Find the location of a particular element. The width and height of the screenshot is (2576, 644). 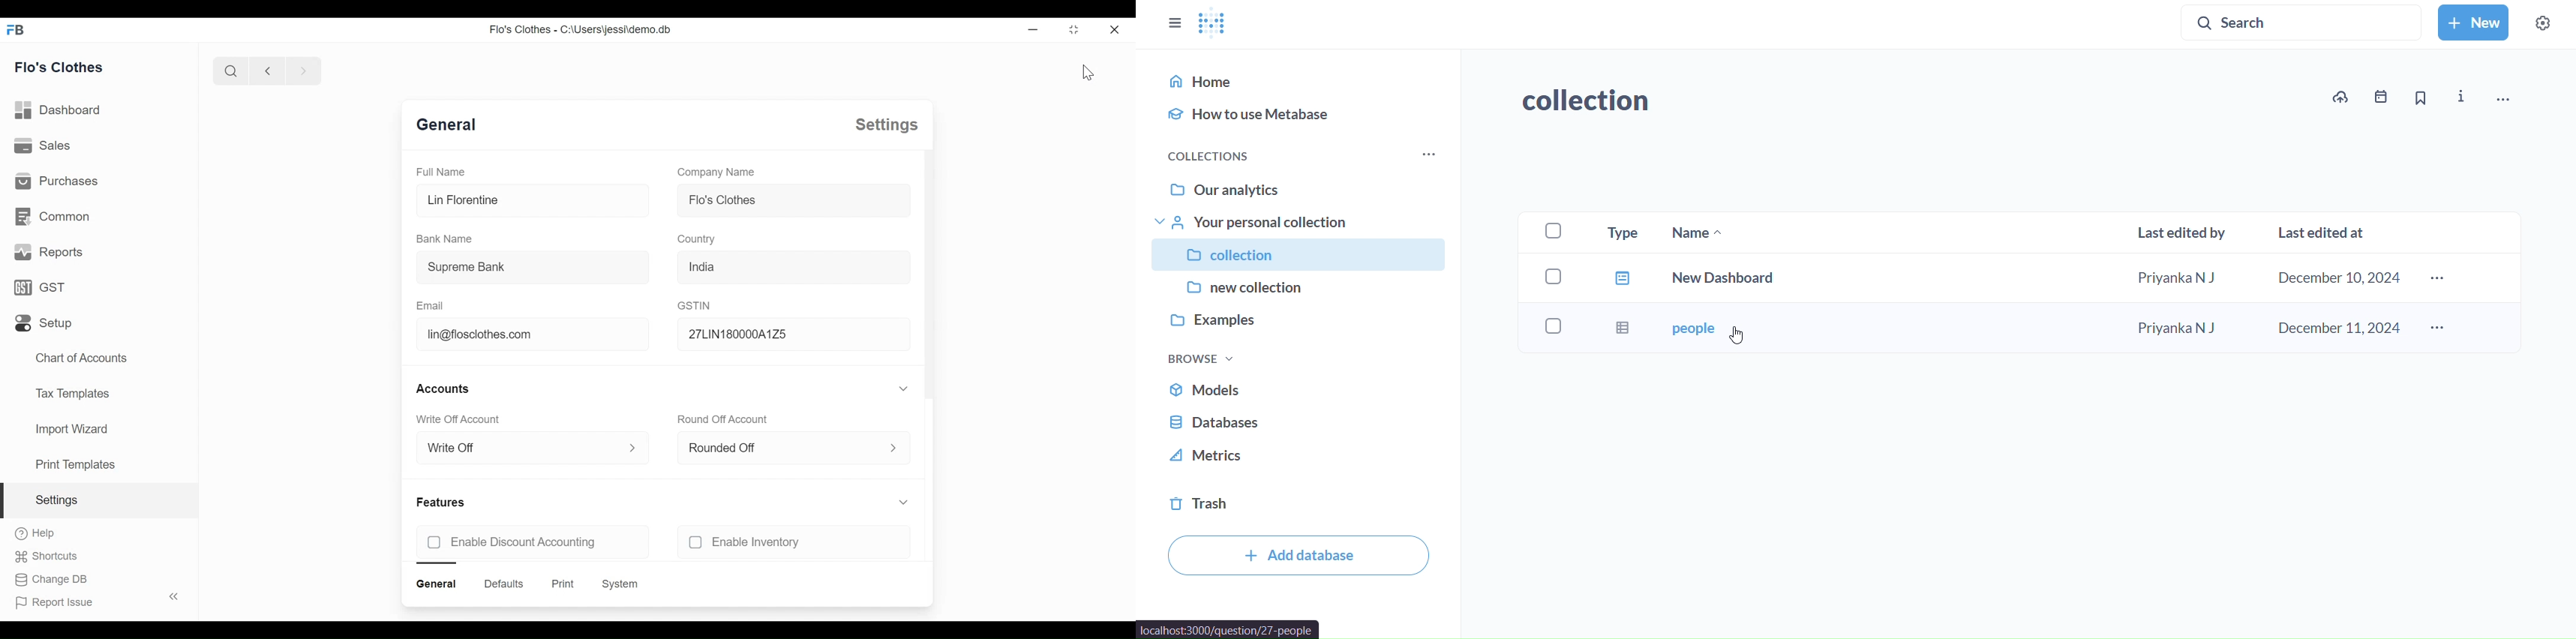

our analytics is located at coordinates (1300, 192).